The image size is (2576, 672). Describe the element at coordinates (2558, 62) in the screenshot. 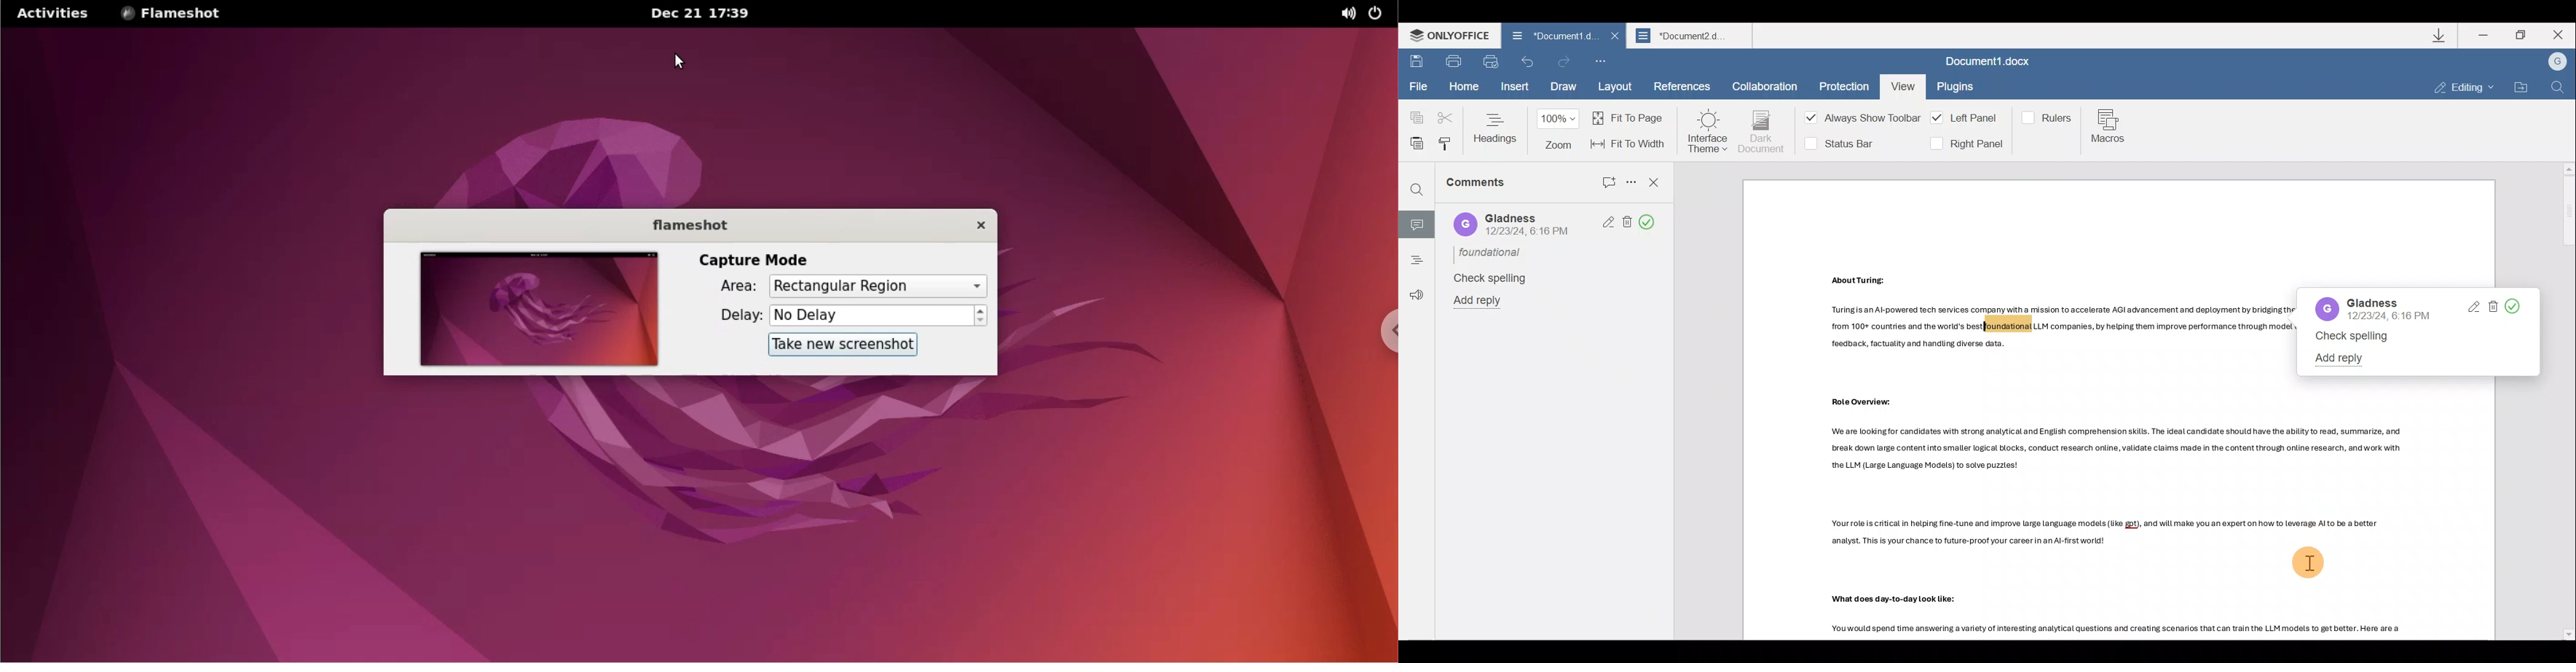

I see `Account name` at that location.